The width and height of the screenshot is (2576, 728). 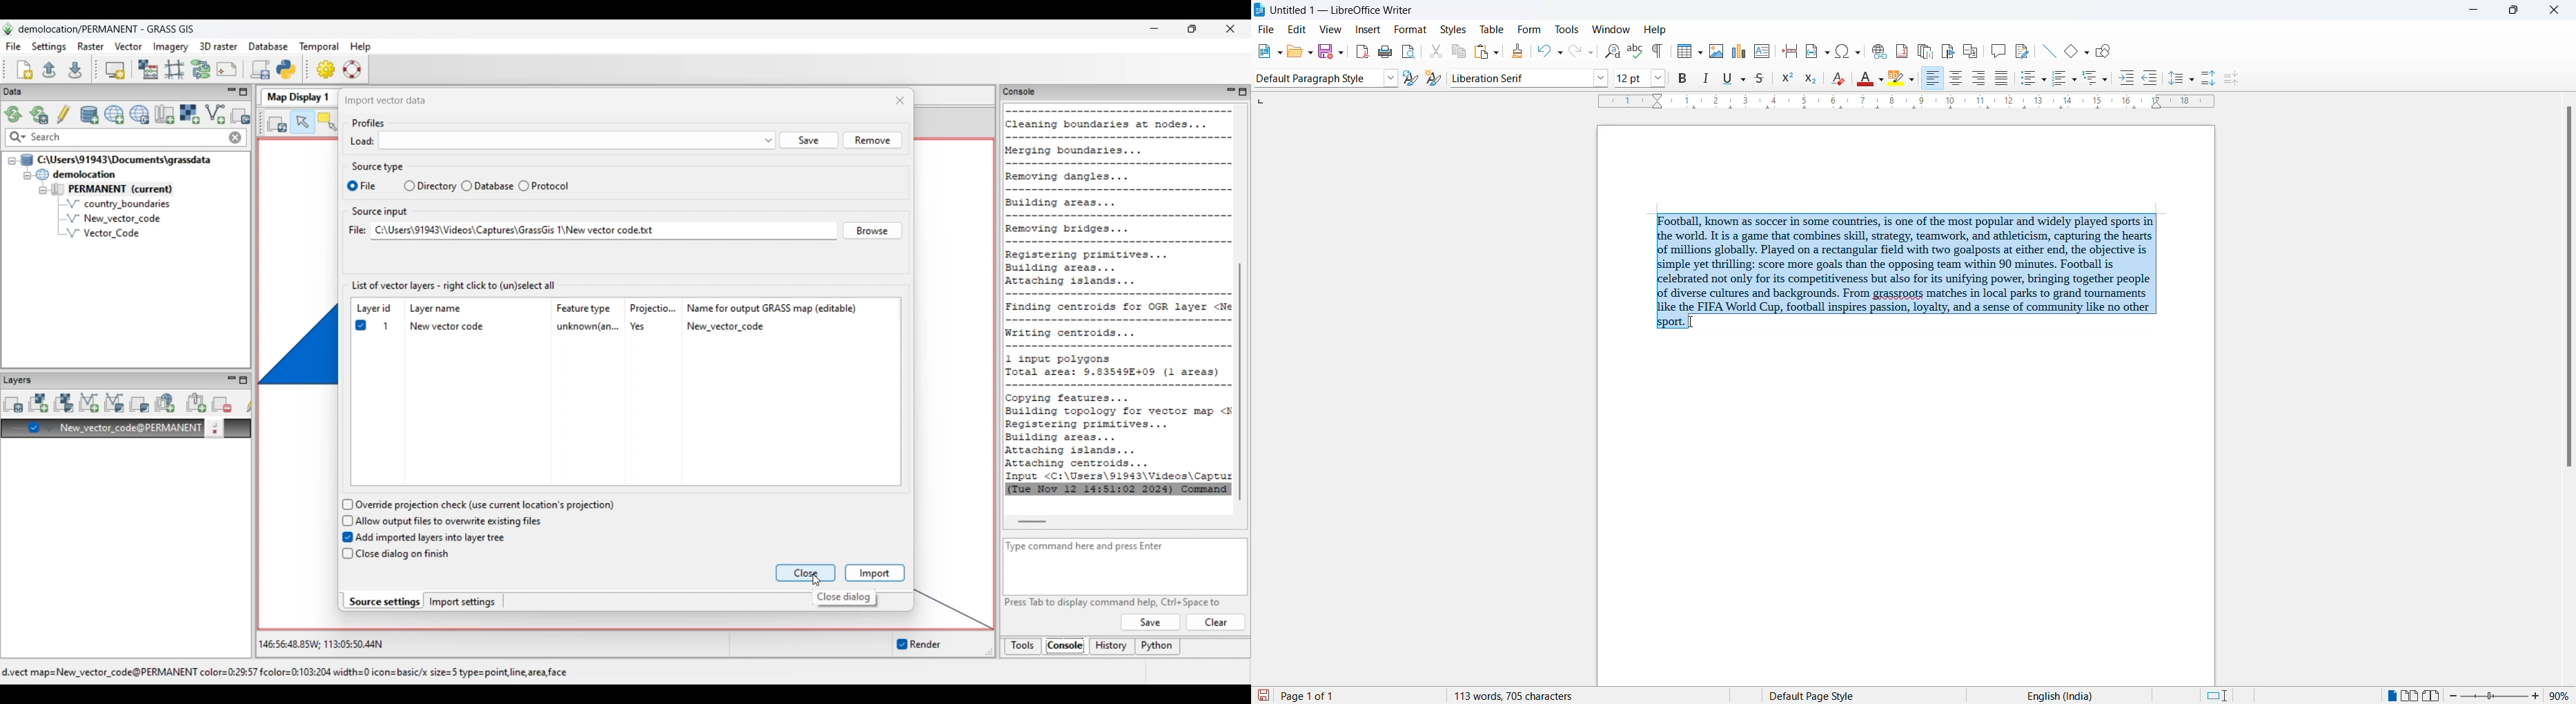 What do you see at coordinates (1564, 28) in the screenshot?
I see `tools` at bounding box center [1564, 28].